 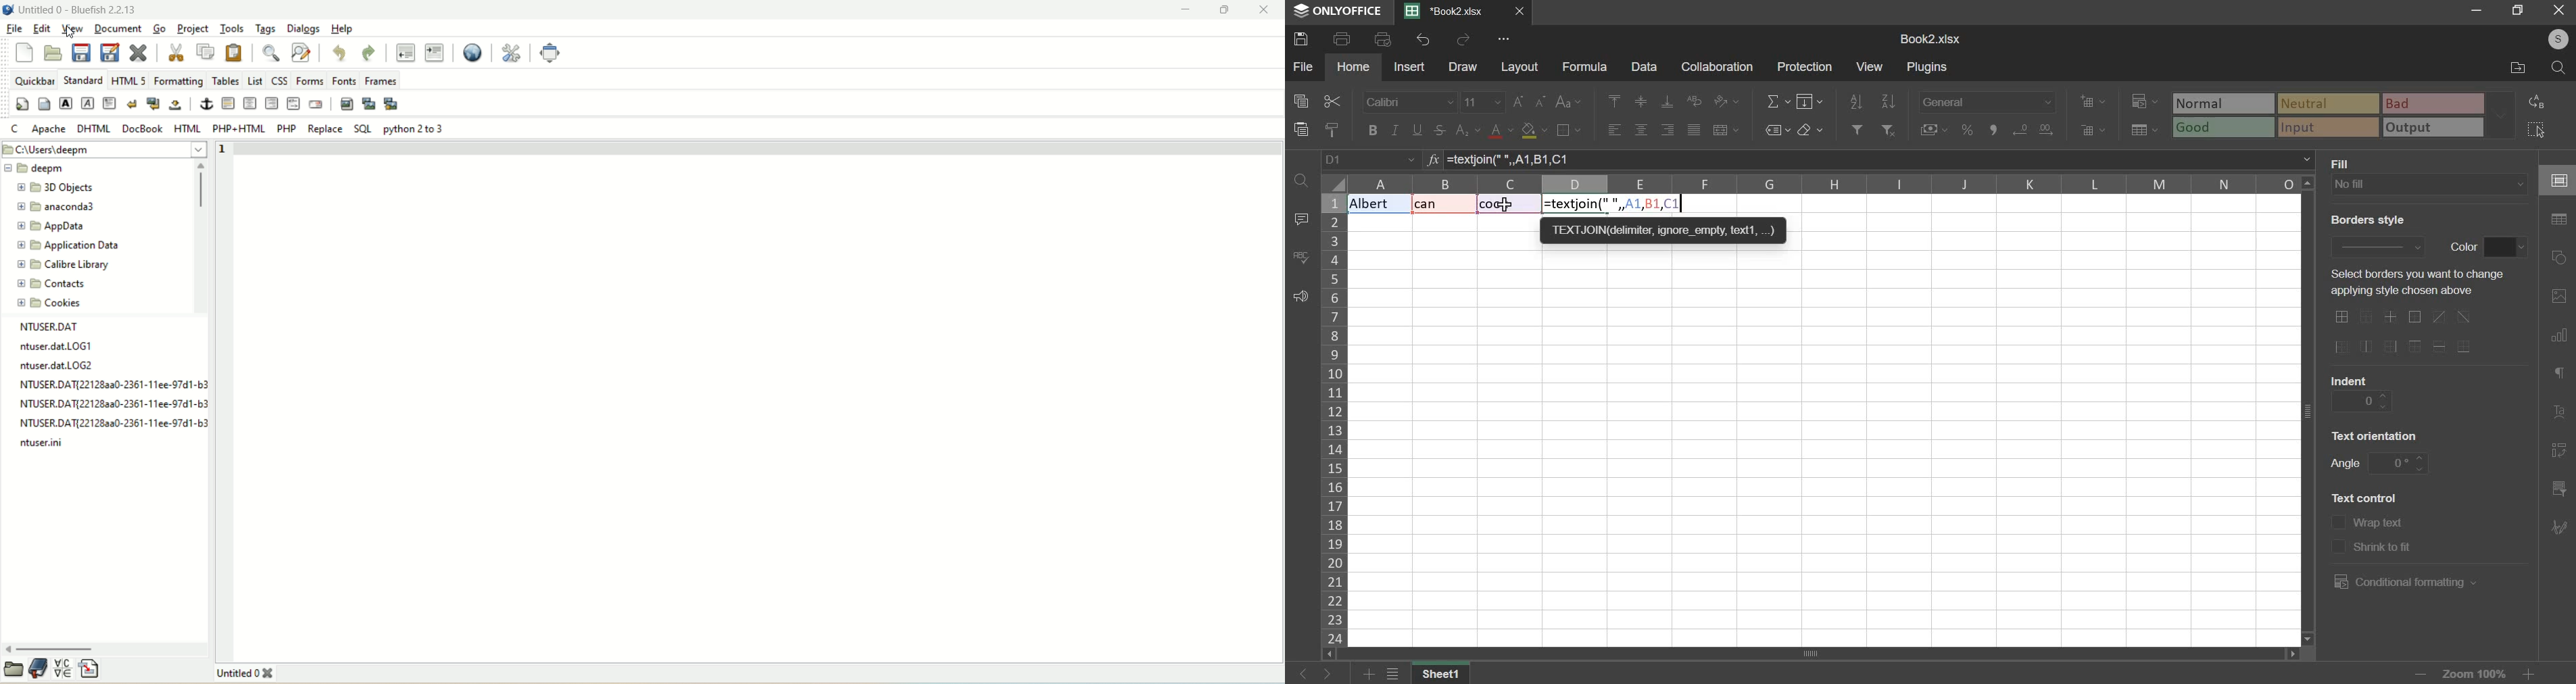 What do you see at coordinates (2558, 297) in the screenshot?
I see `picture or video` at bounding box center [2558, 297].